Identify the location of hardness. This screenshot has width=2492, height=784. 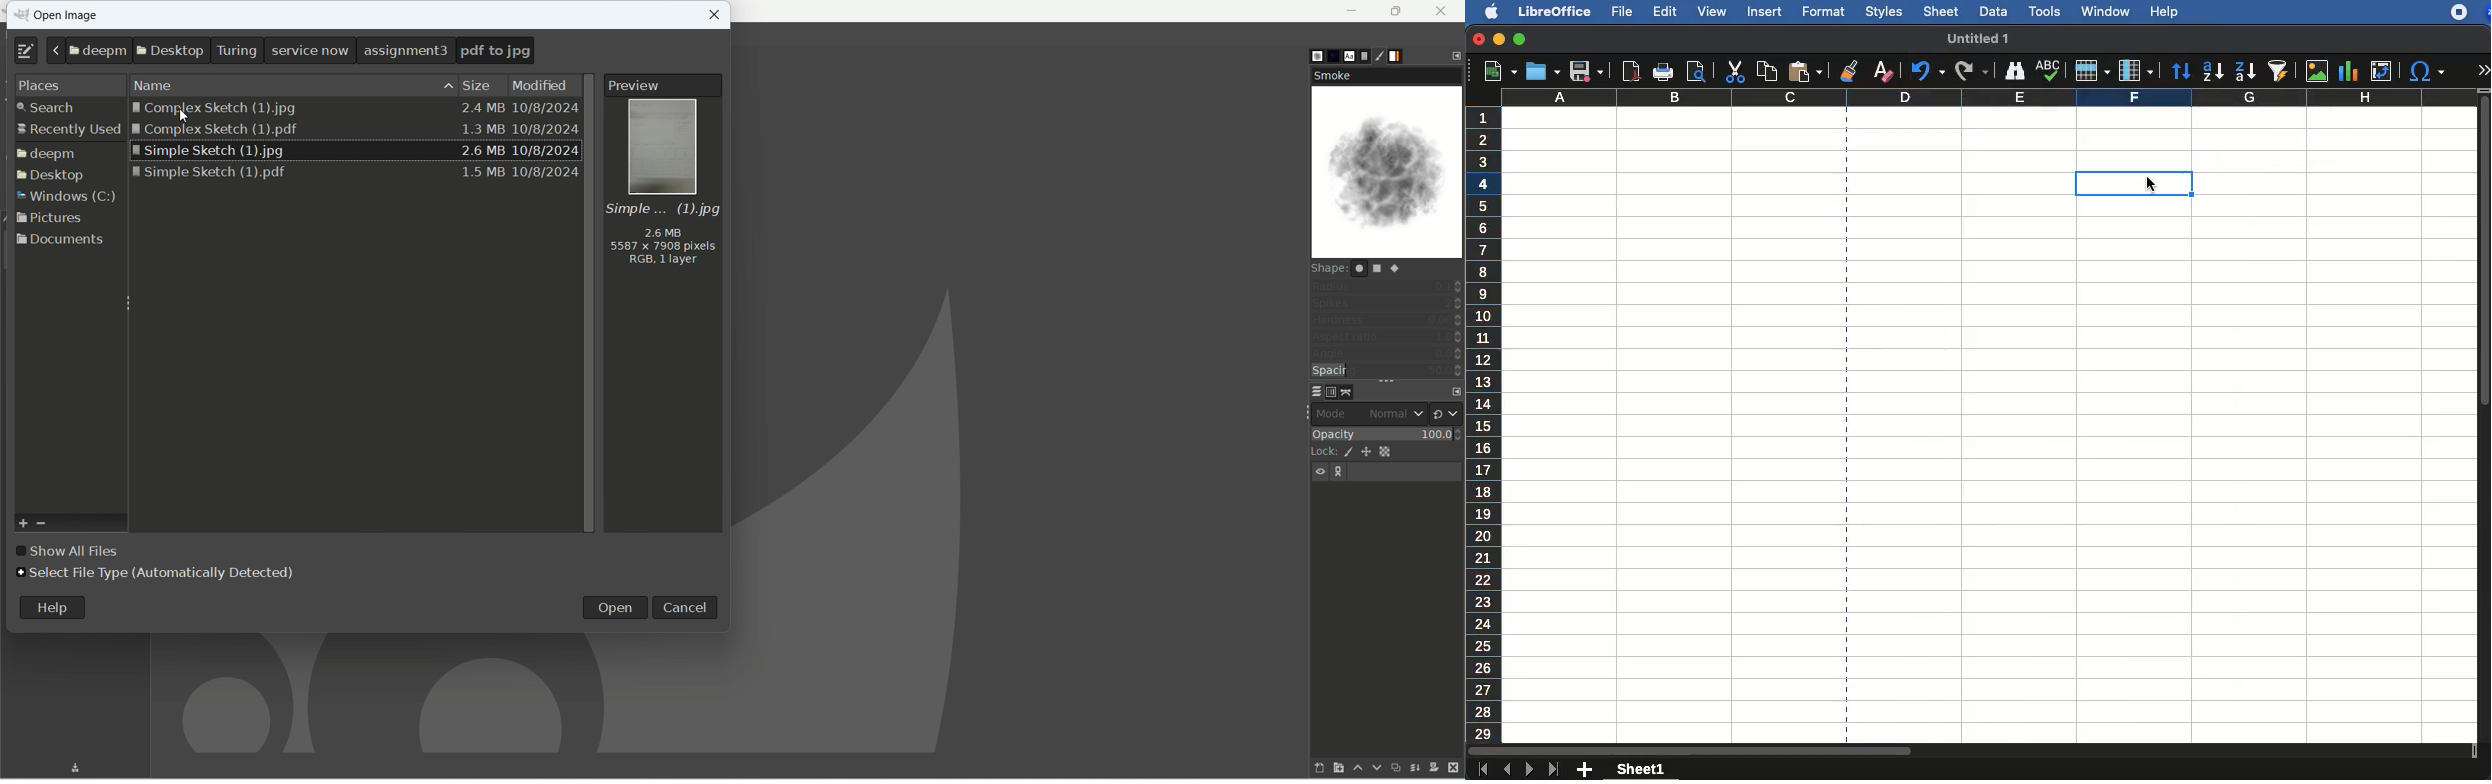
(1387, 320).